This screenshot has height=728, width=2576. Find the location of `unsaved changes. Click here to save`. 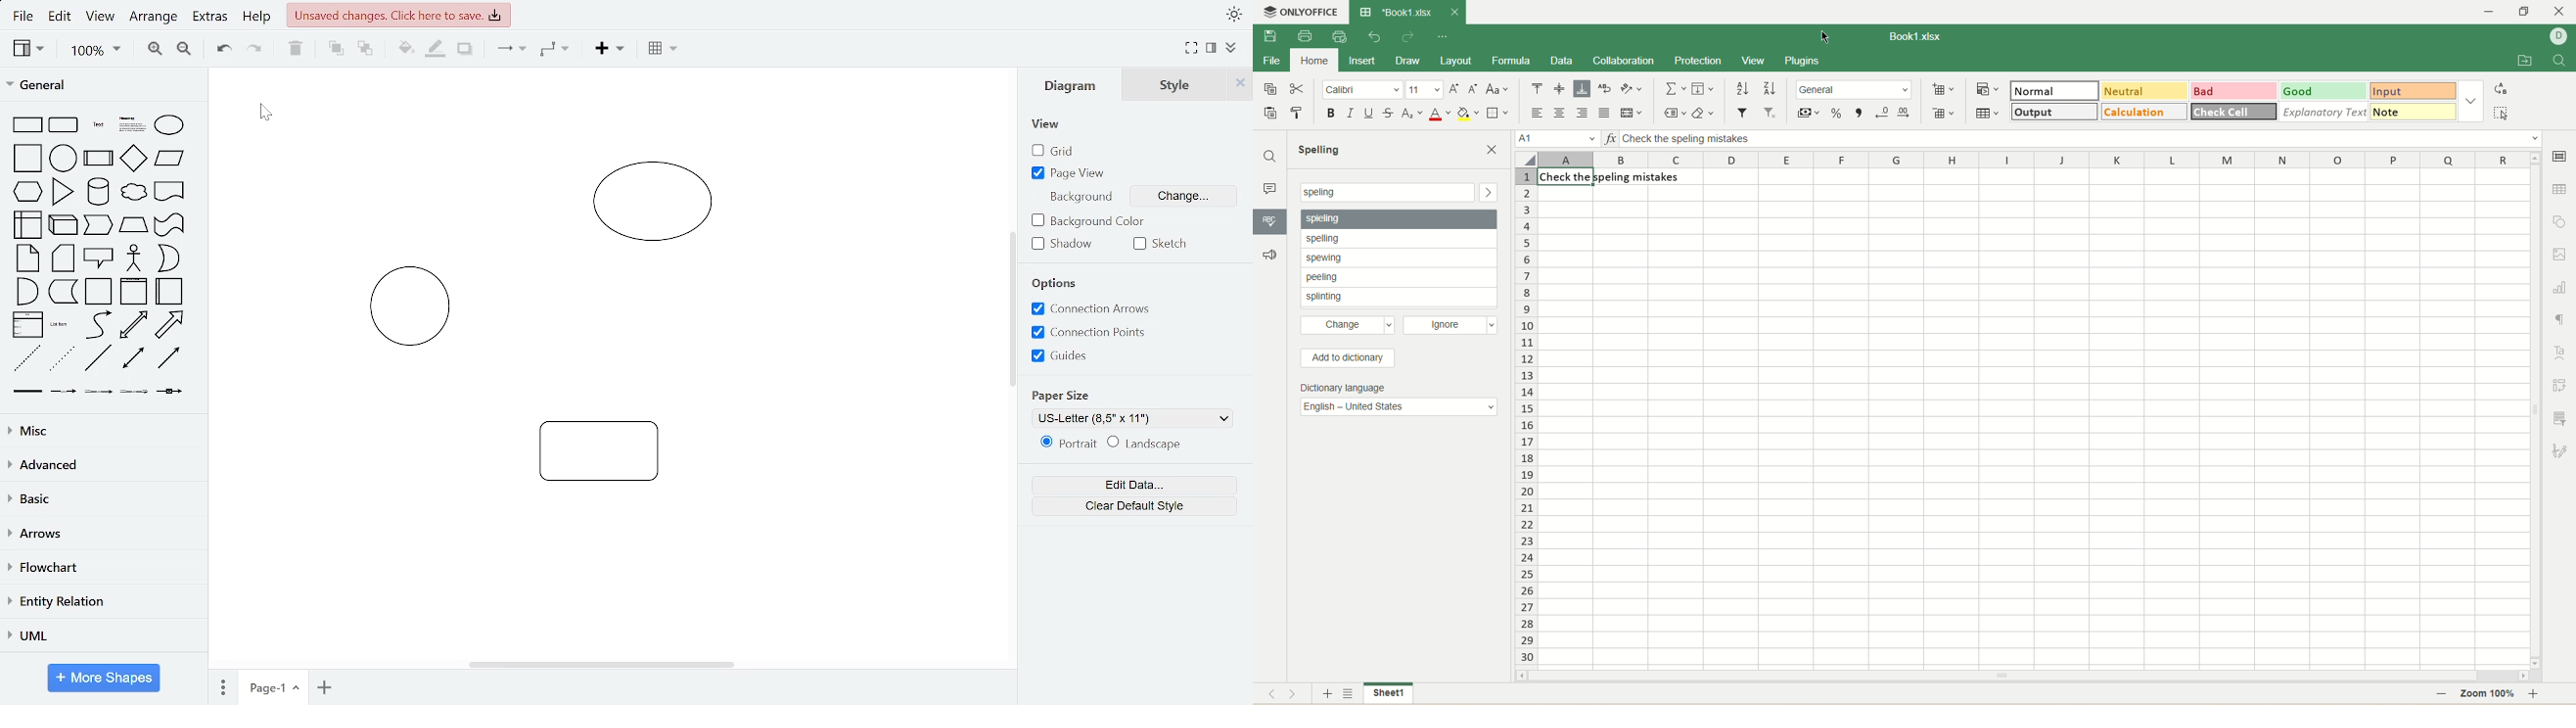

unsaved changes. Click here to save is located at coordinates (398, 15).